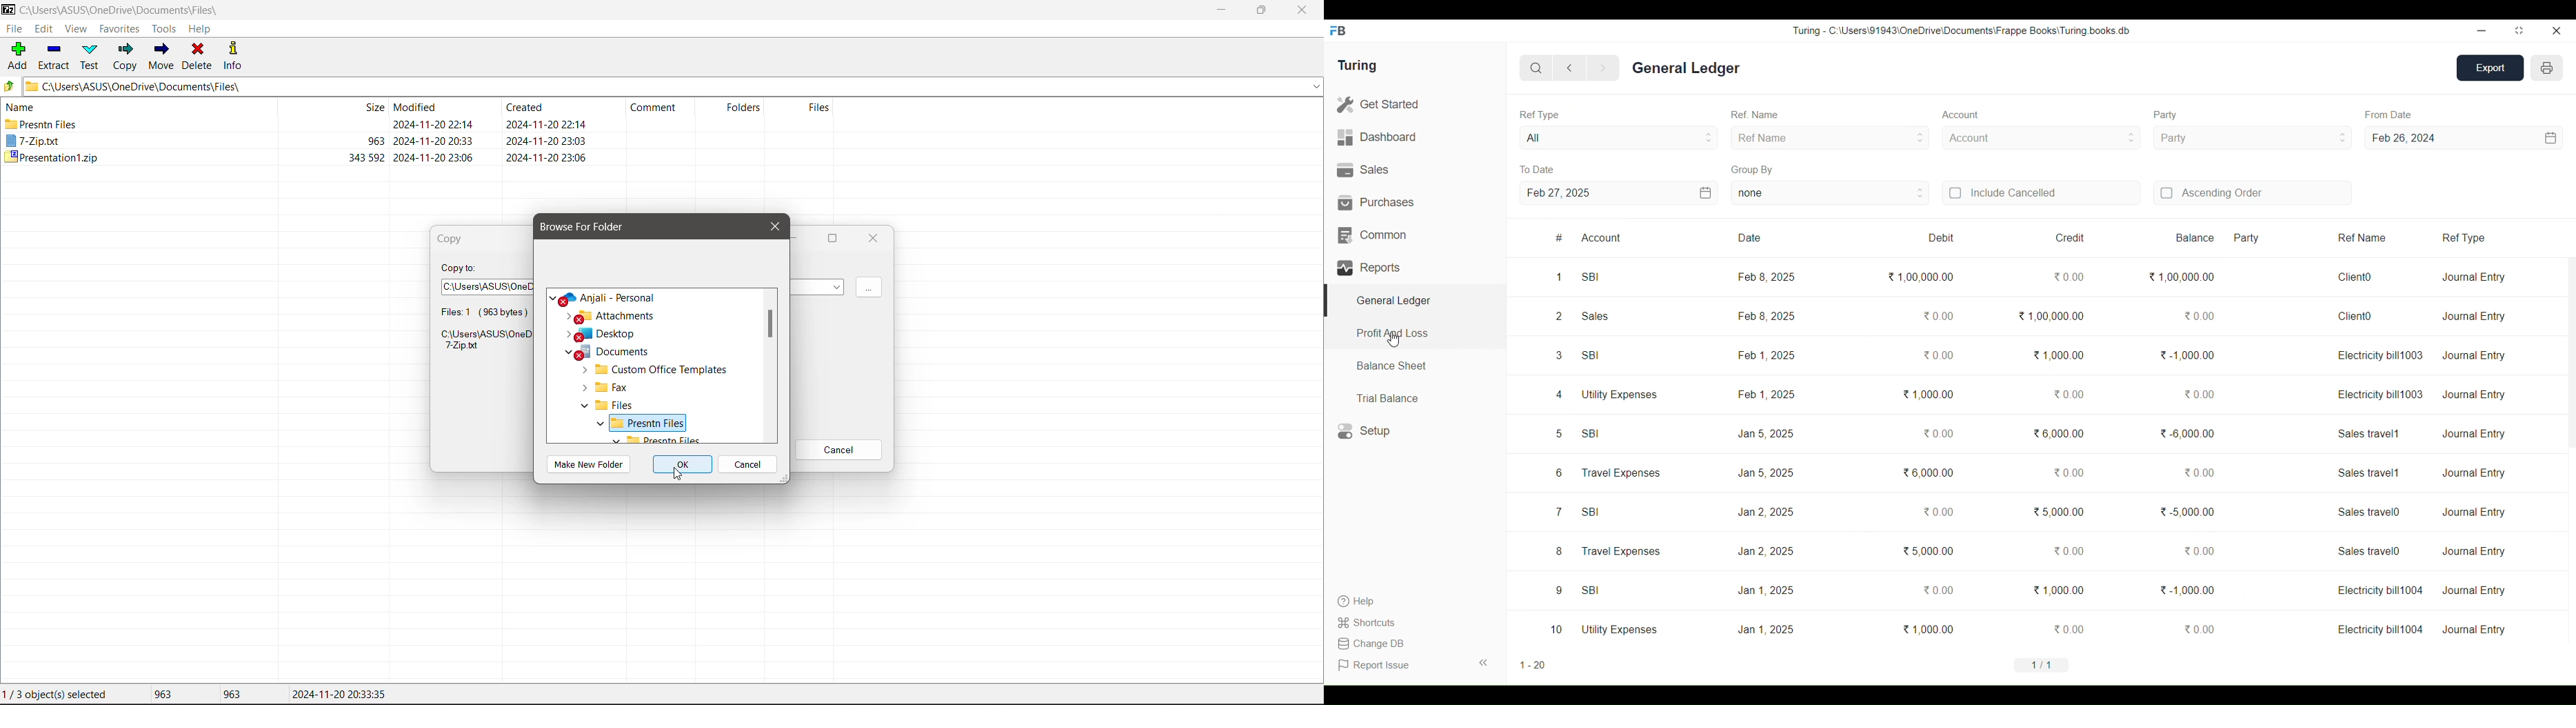 The width and height of the screenshot is (2576, 728). What do you see at coordinates (1766, 316) in the screenshot?
I see `Feb 8, 2025` at bounding box center [1766, 316].